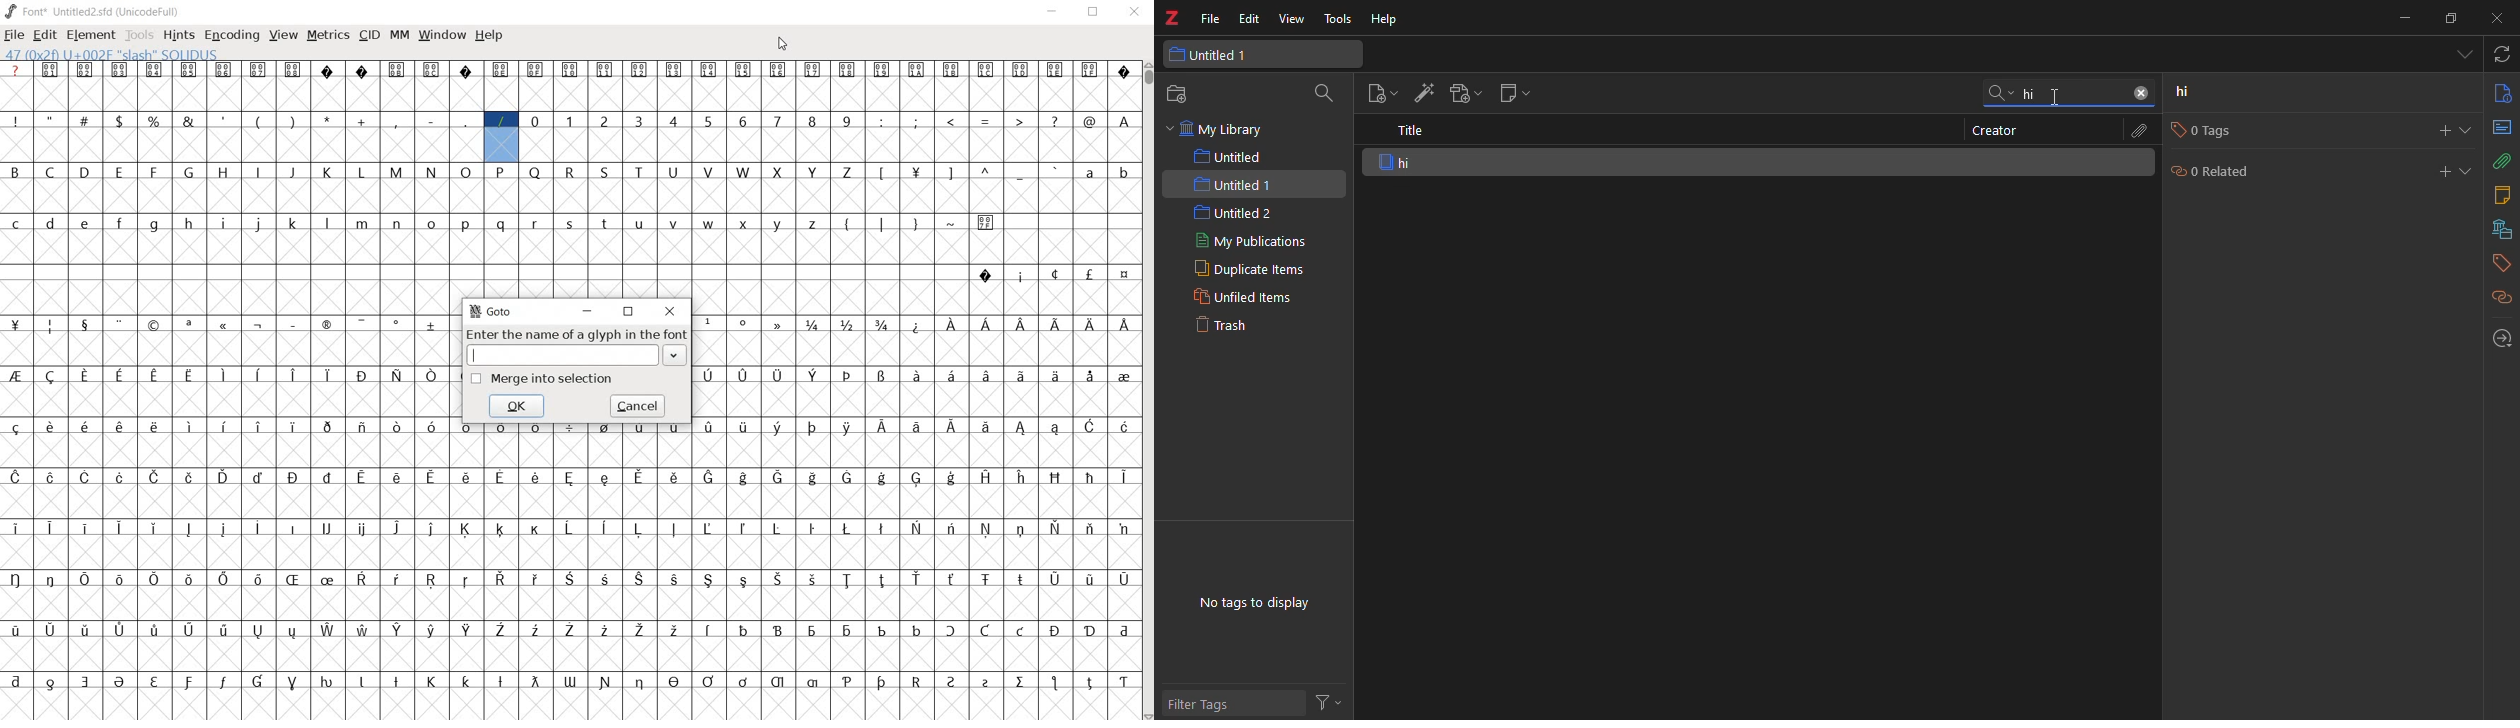  Describe the element at coordinates (1057, 170) in the screenshot. I see `glyph` at that location.